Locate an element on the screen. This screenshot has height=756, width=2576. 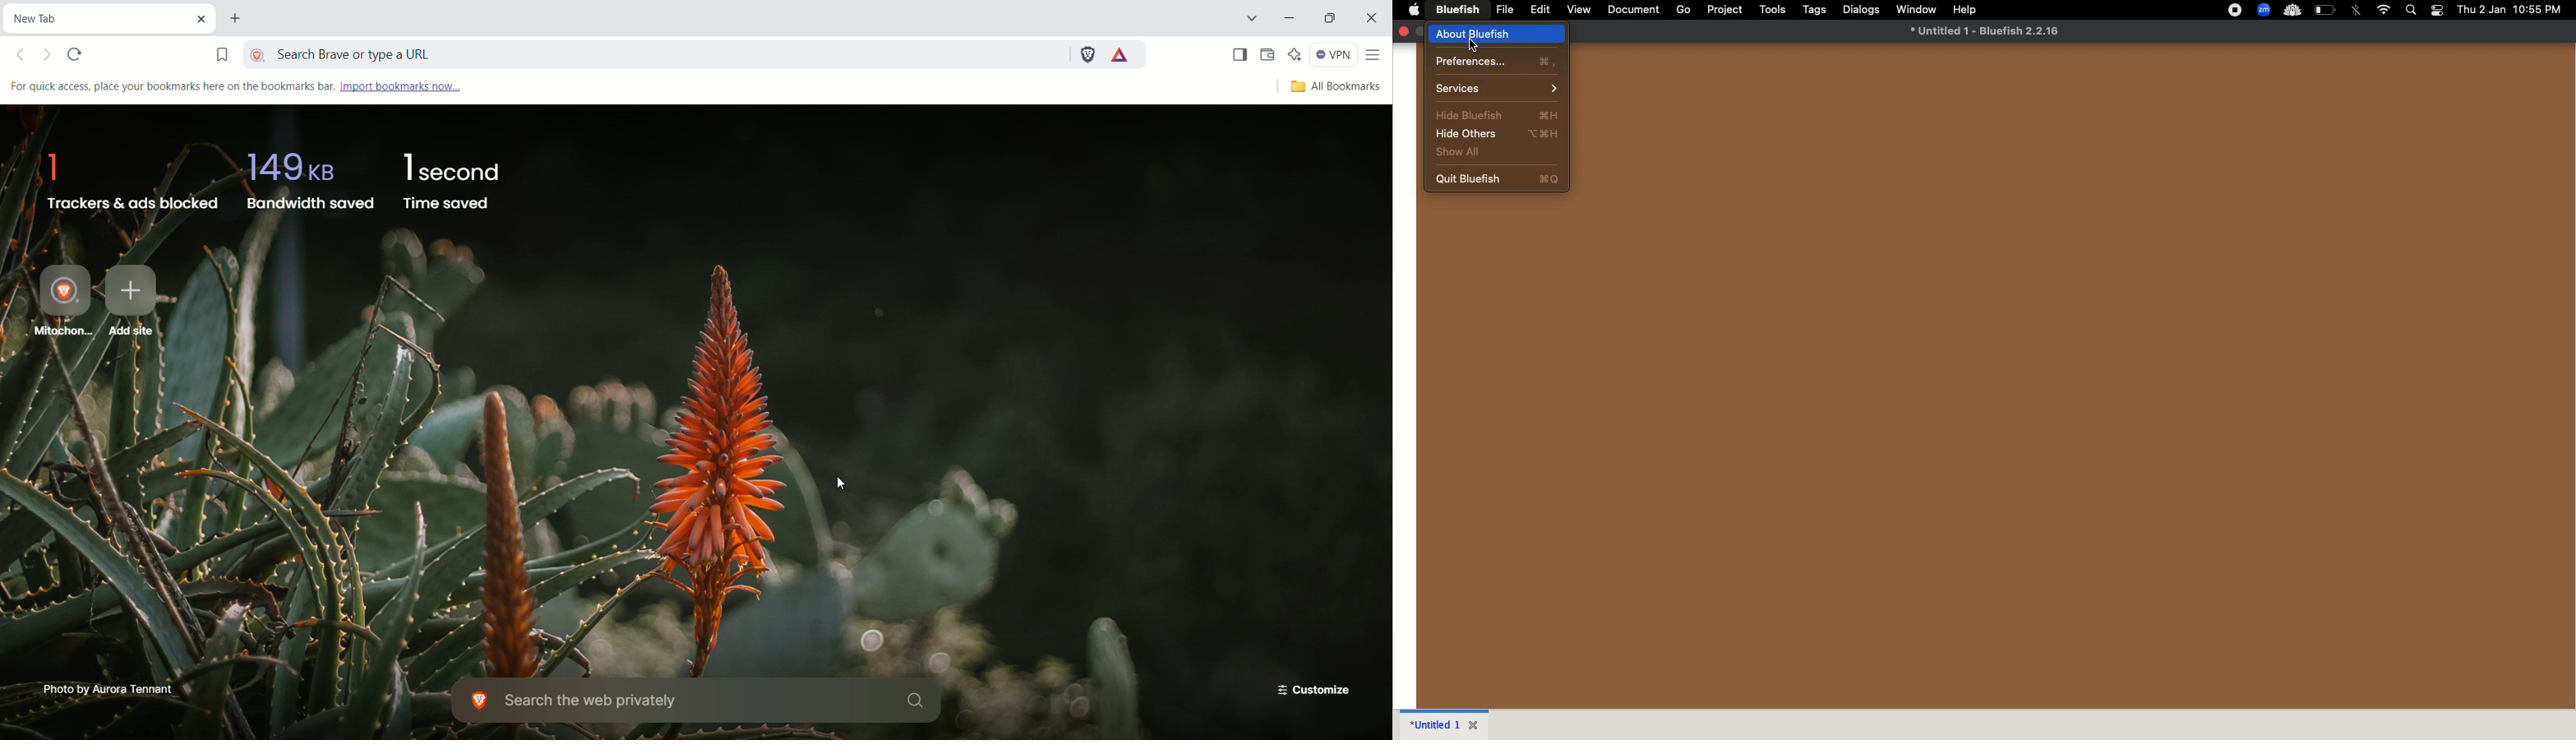
tags is located at coordinates (1817, 10).